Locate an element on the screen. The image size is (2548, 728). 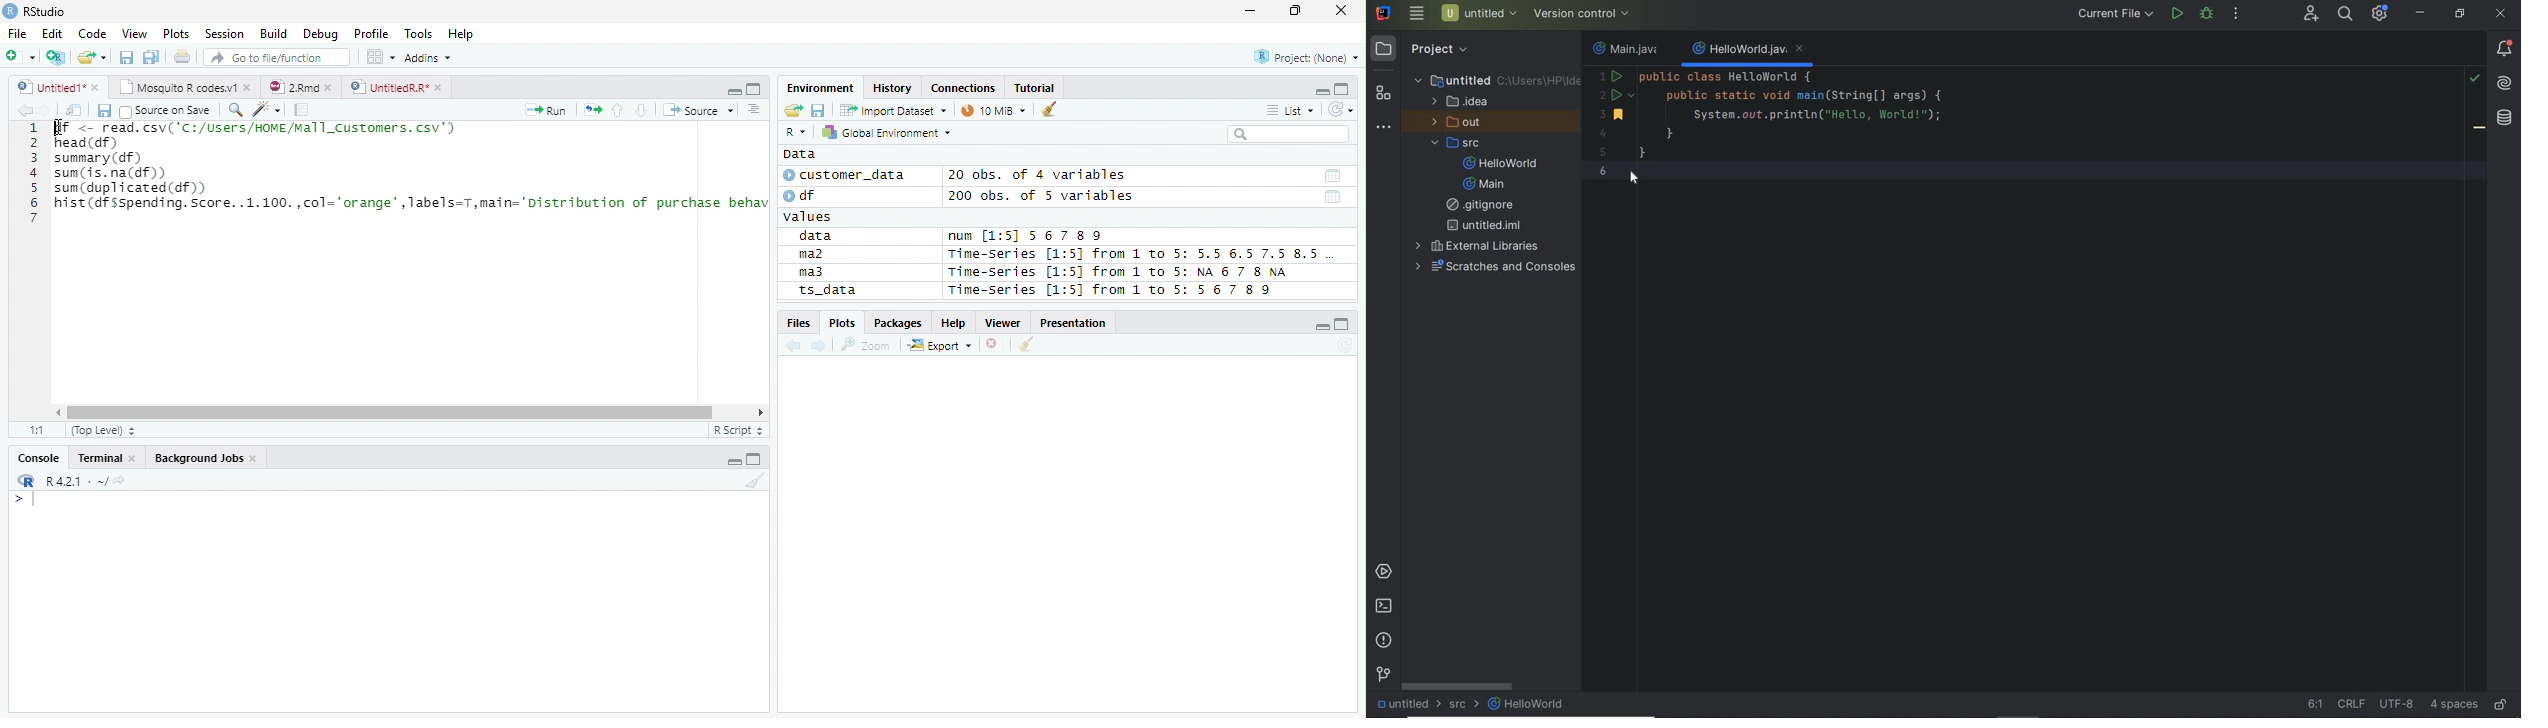
List is located at coordinates (1289, 111).